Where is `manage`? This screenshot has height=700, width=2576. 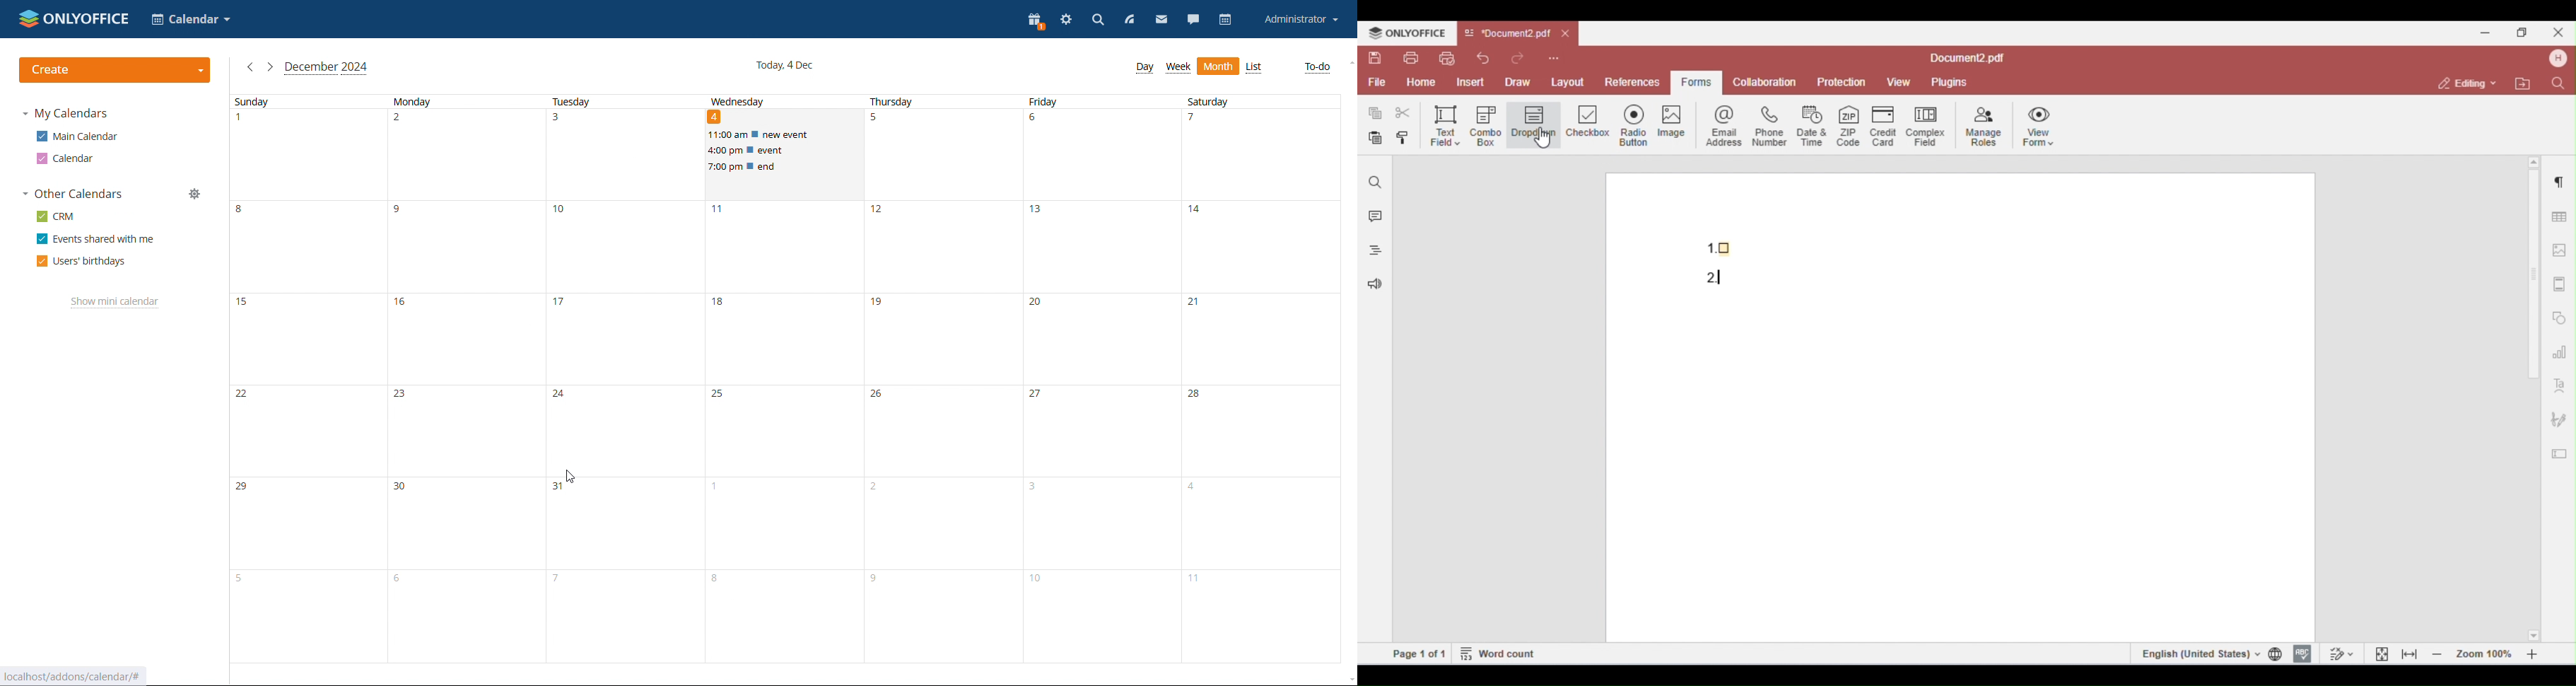
manage is located at coordinates (195, 190).